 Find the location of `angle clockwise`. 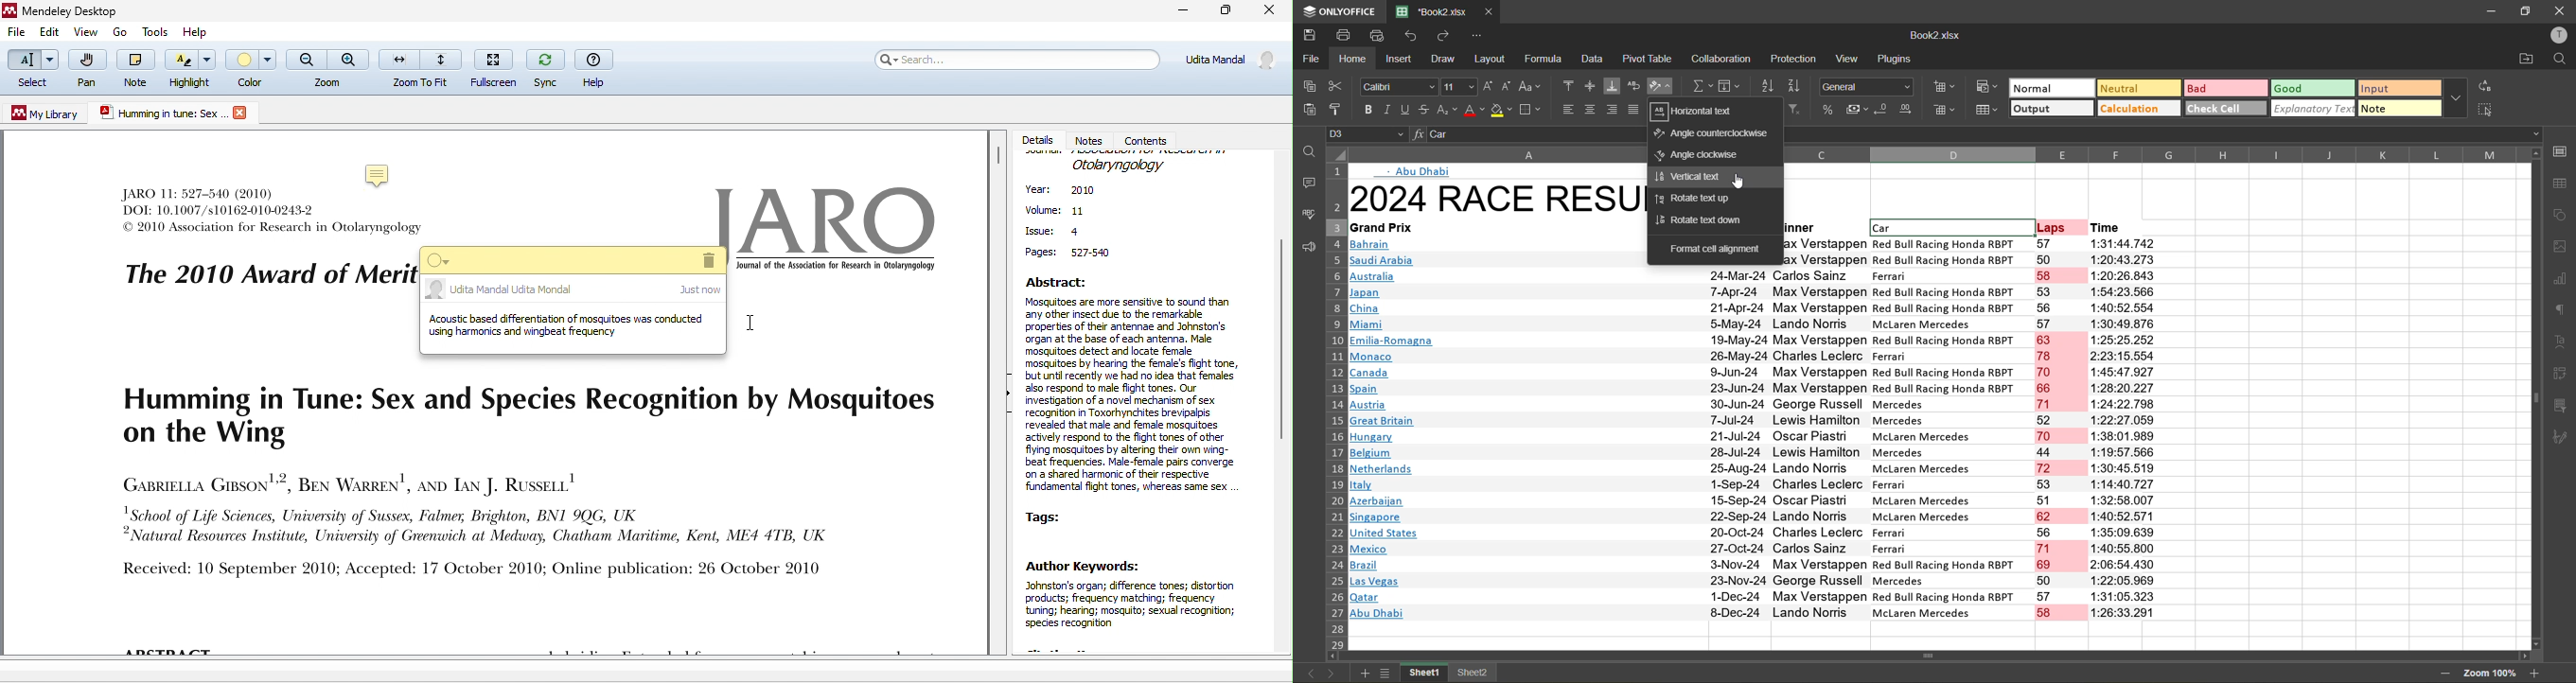

angle clockwise is located at coordinates (1711, 154).